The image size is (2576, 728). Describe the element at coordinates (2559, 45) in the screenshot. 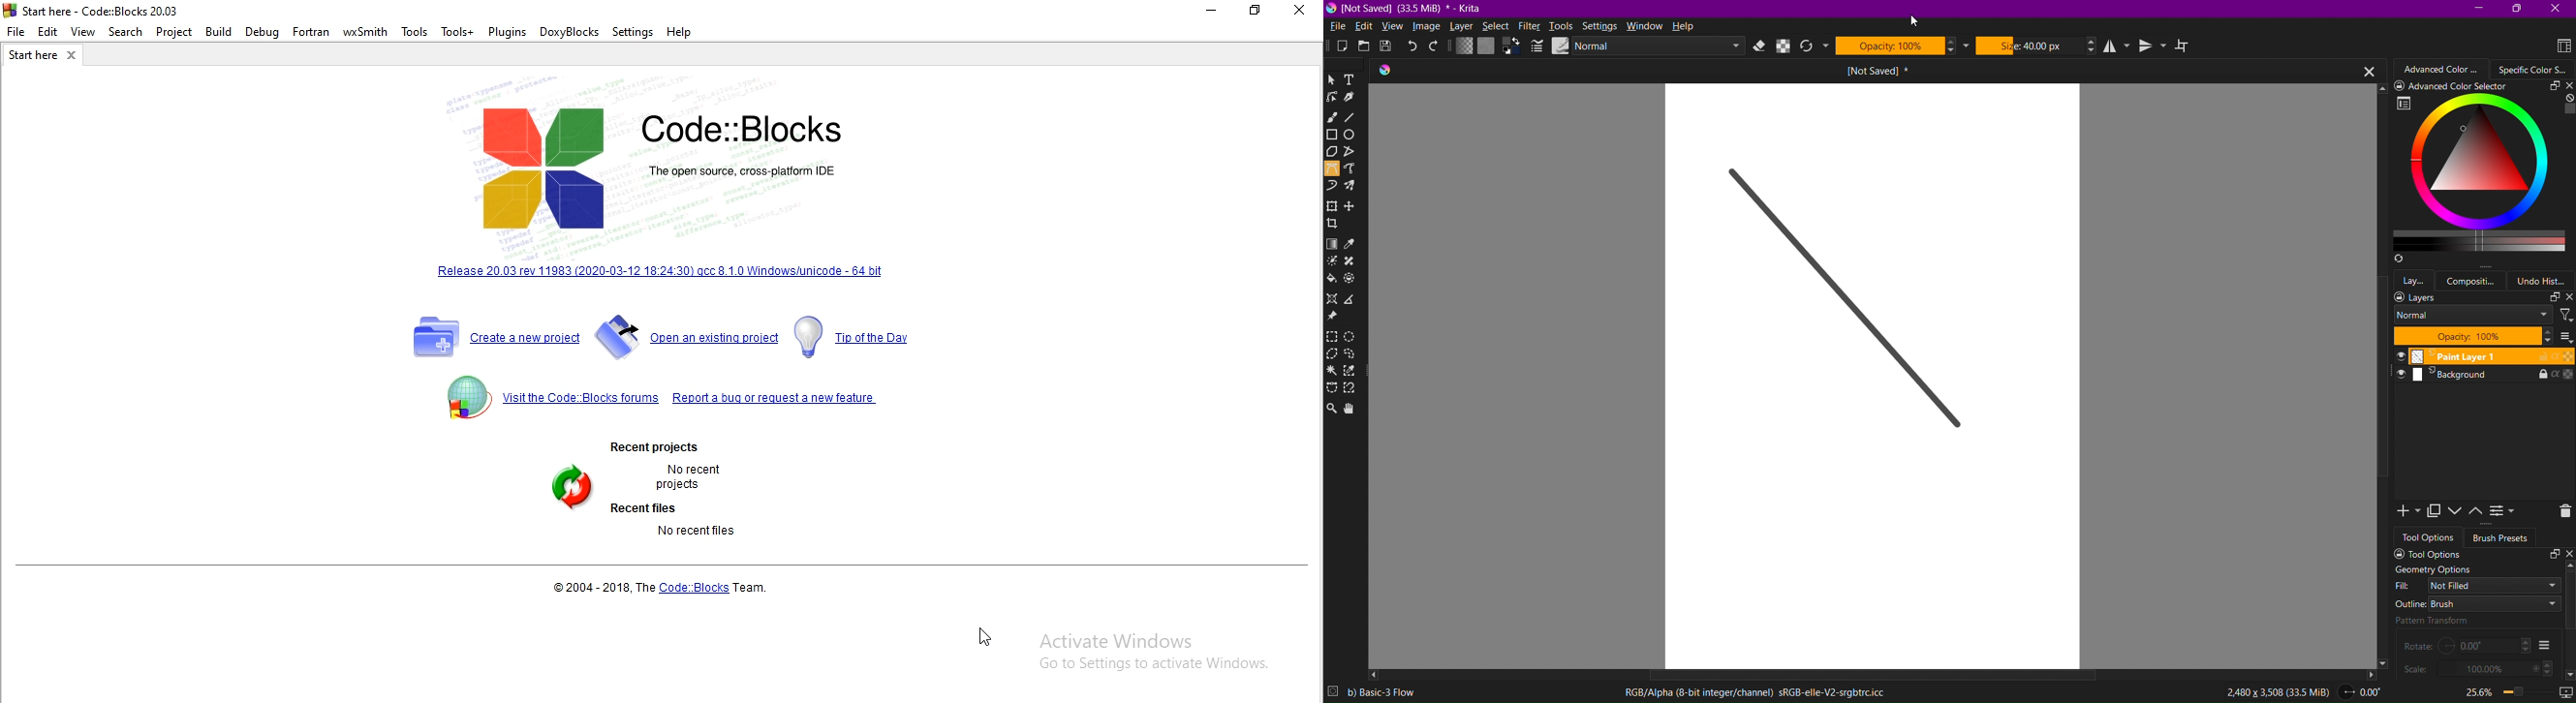

I see `Choose Workspace` at that location.